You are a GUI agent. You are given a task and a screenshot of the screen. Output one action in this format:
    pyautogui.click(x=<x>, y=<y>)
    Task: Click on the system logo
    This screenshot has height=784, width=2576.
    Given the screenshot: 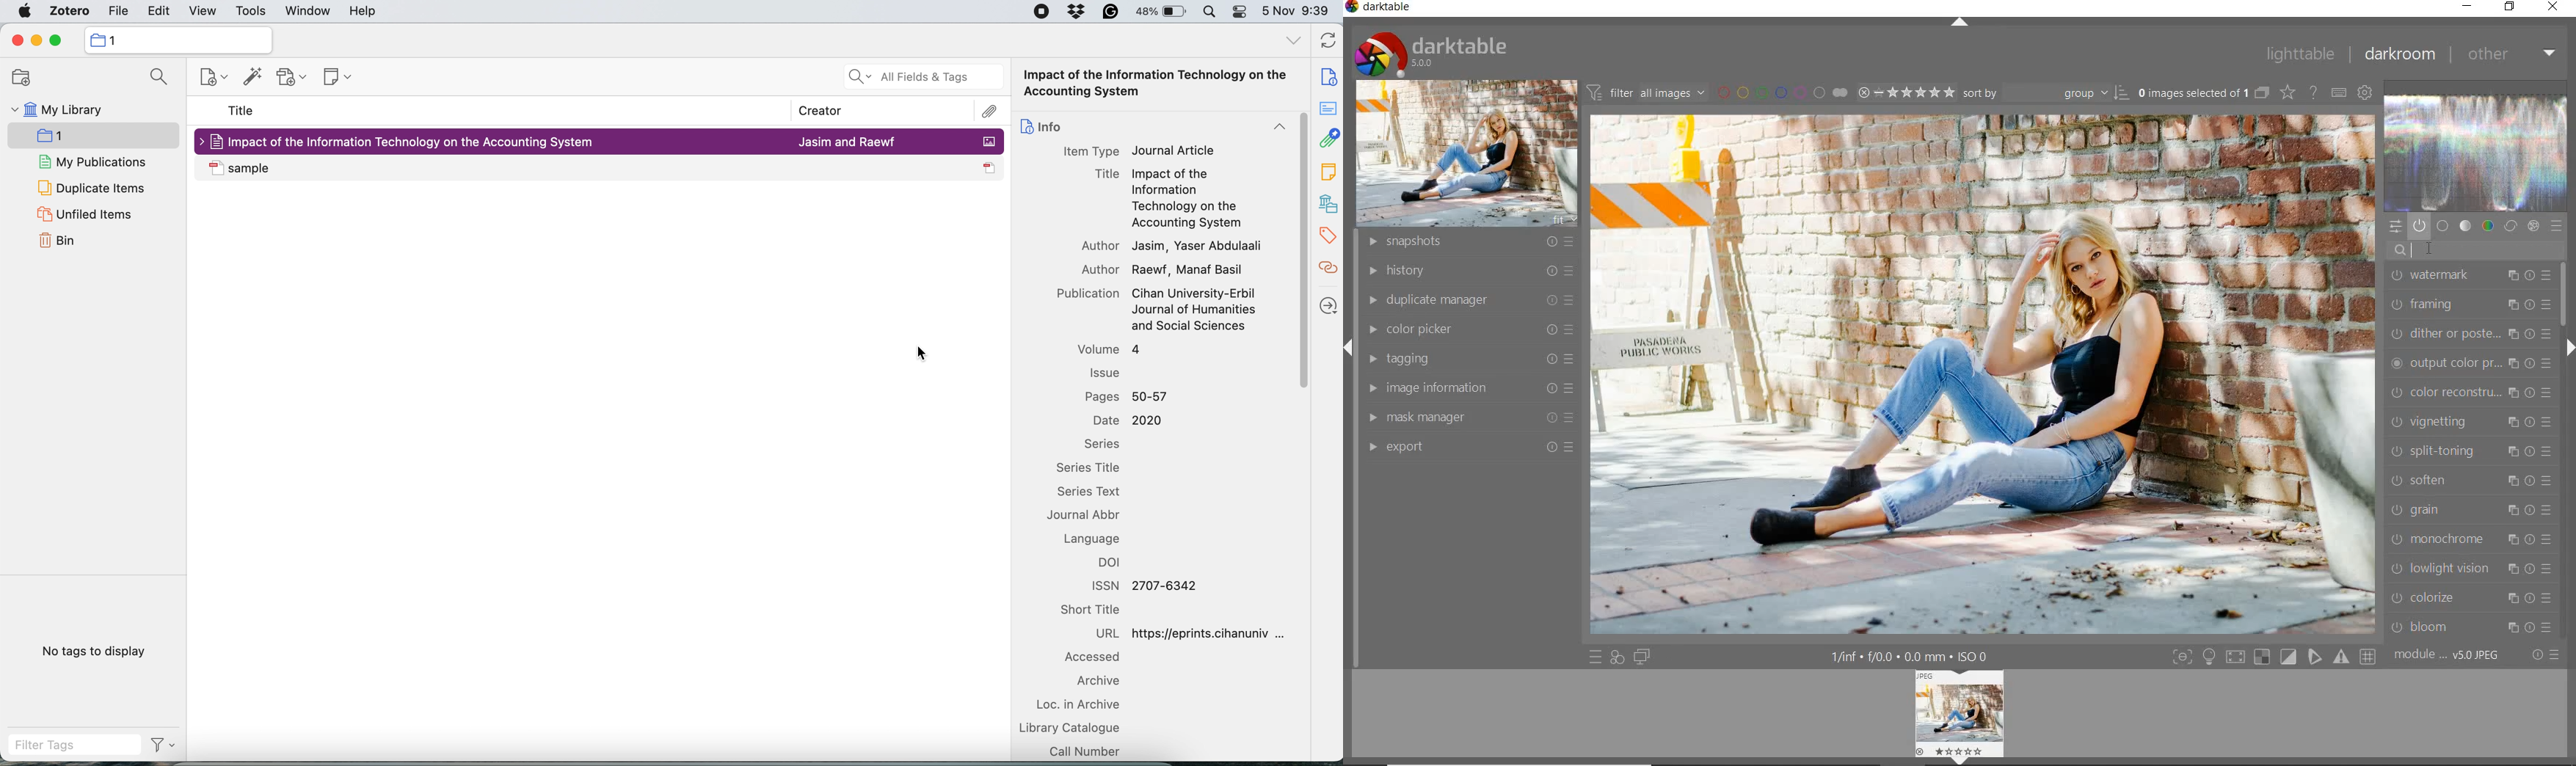 What is the action you would take?
    pyautogui.click(x=24, y=12)
    